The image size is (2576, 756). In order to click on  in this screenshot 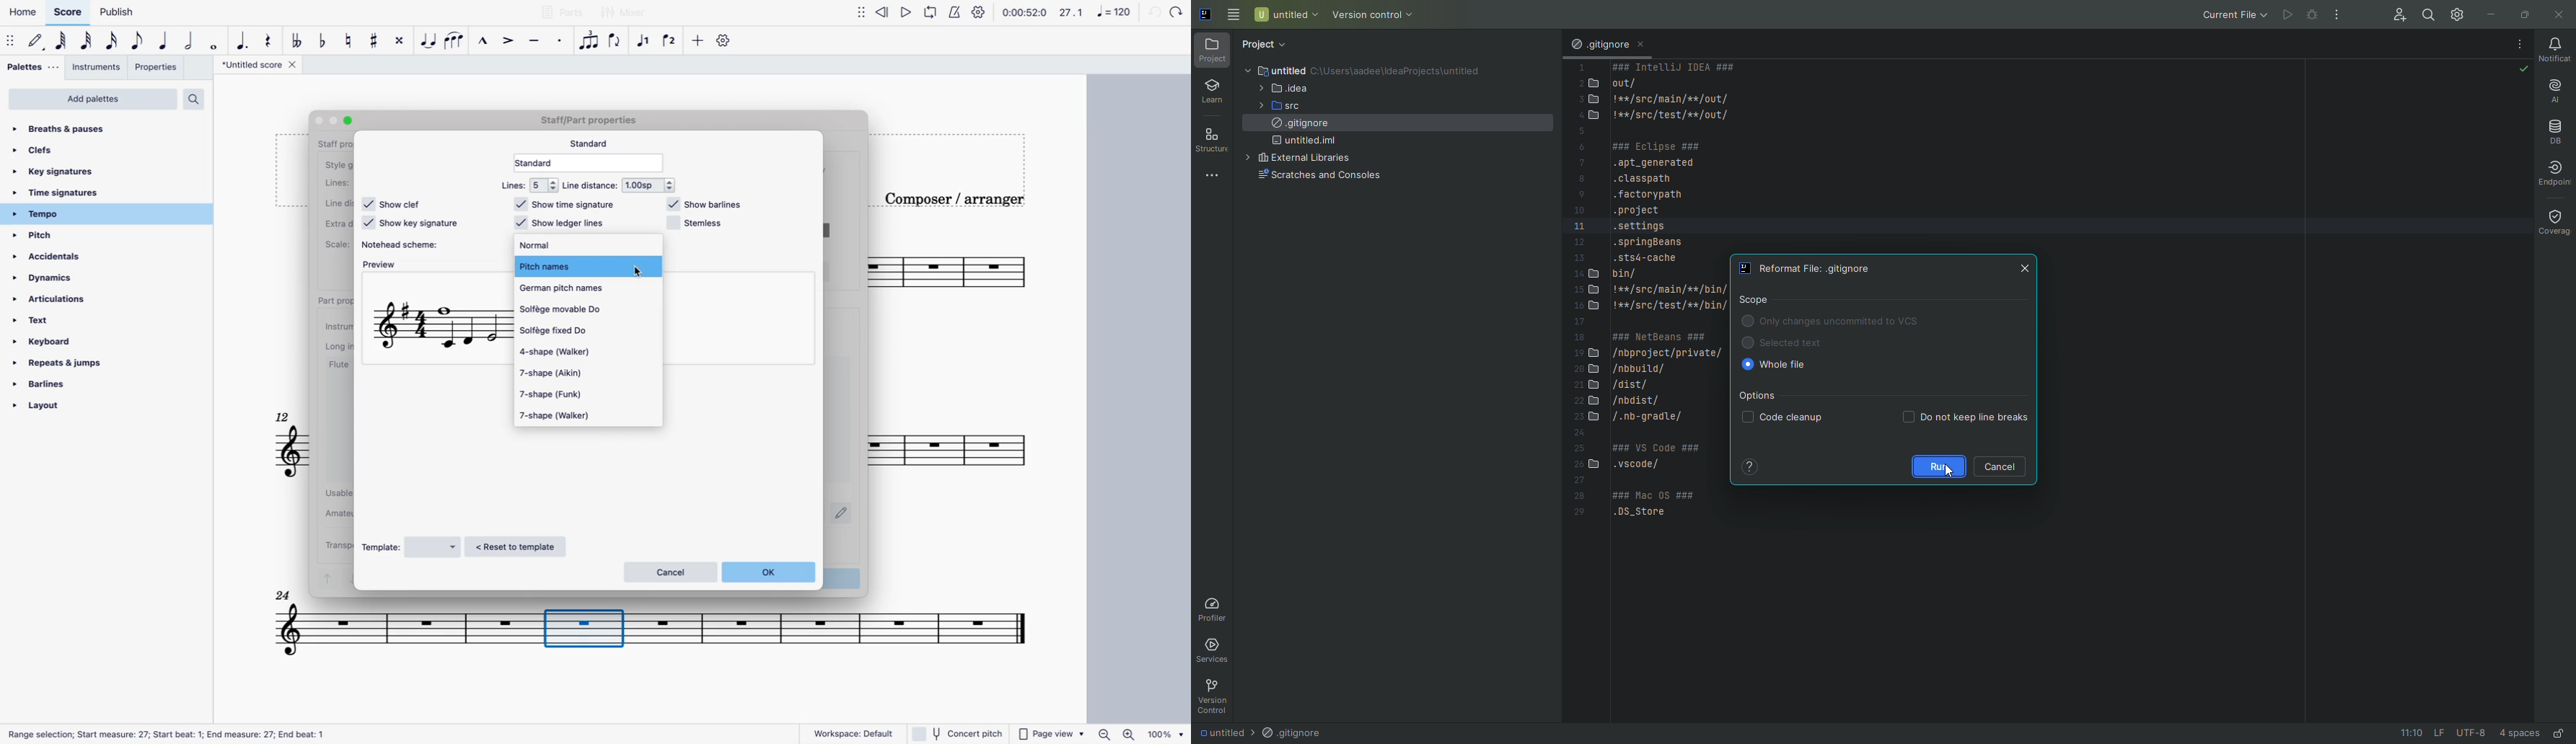, I will do `click(283, 594)`.